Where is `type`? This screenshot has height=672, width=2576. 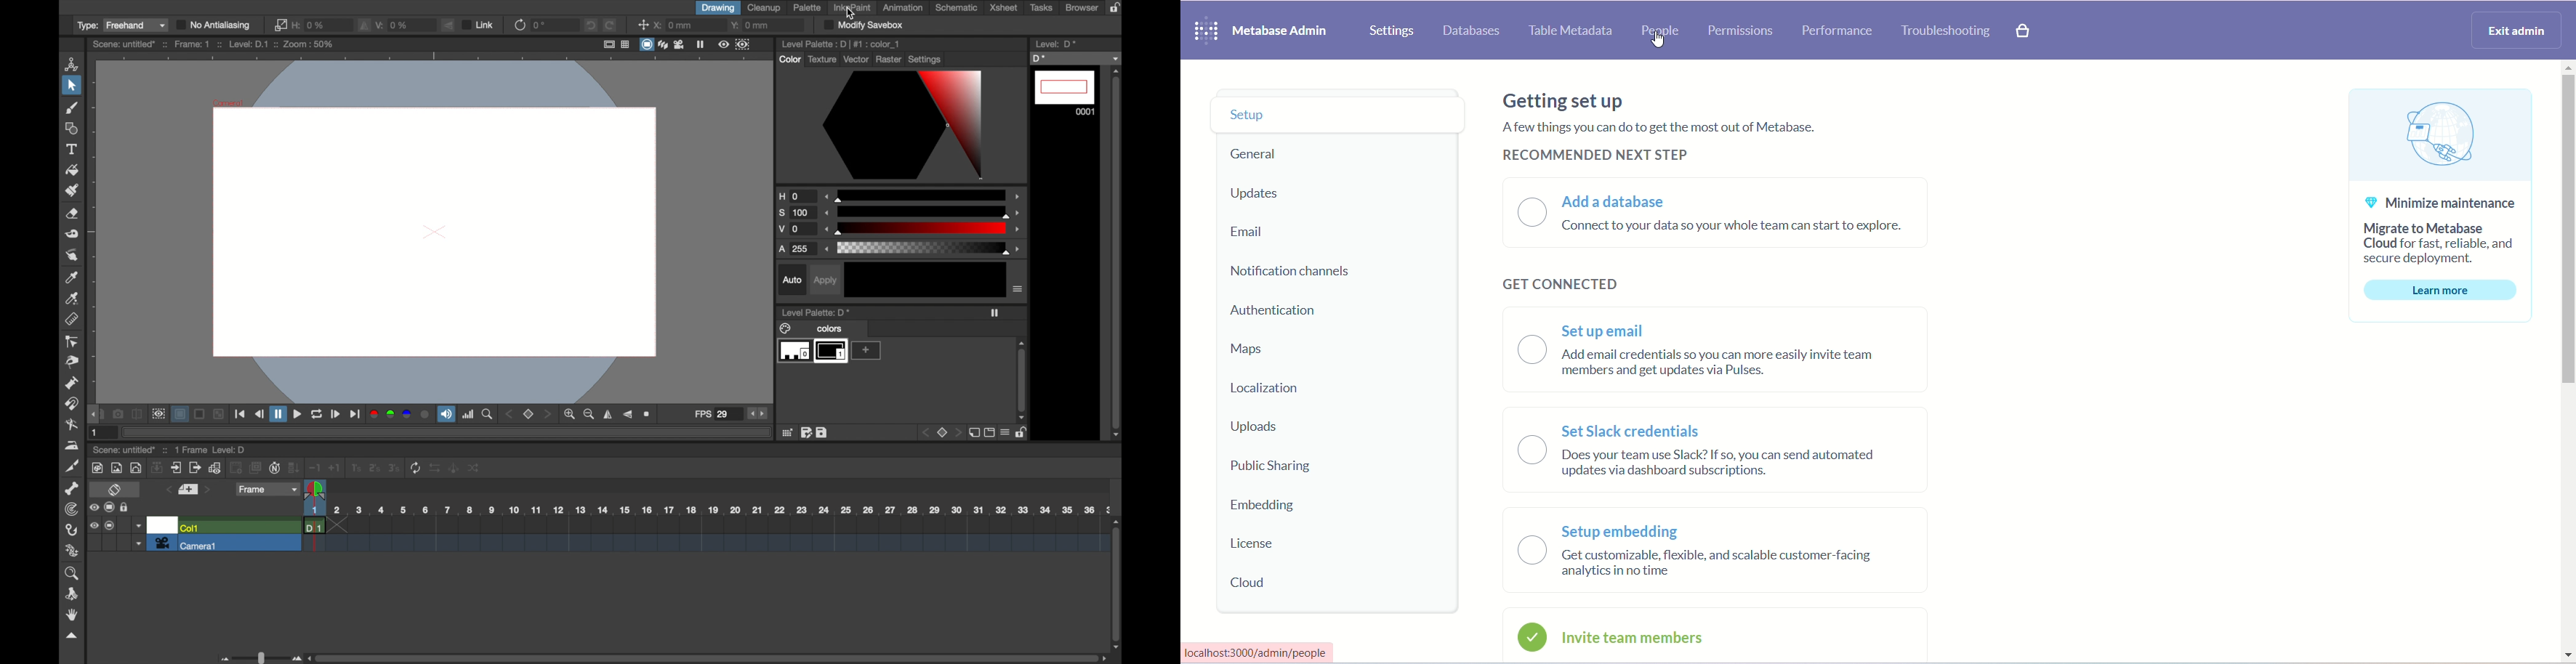
type is located at coordinates (86, 25).